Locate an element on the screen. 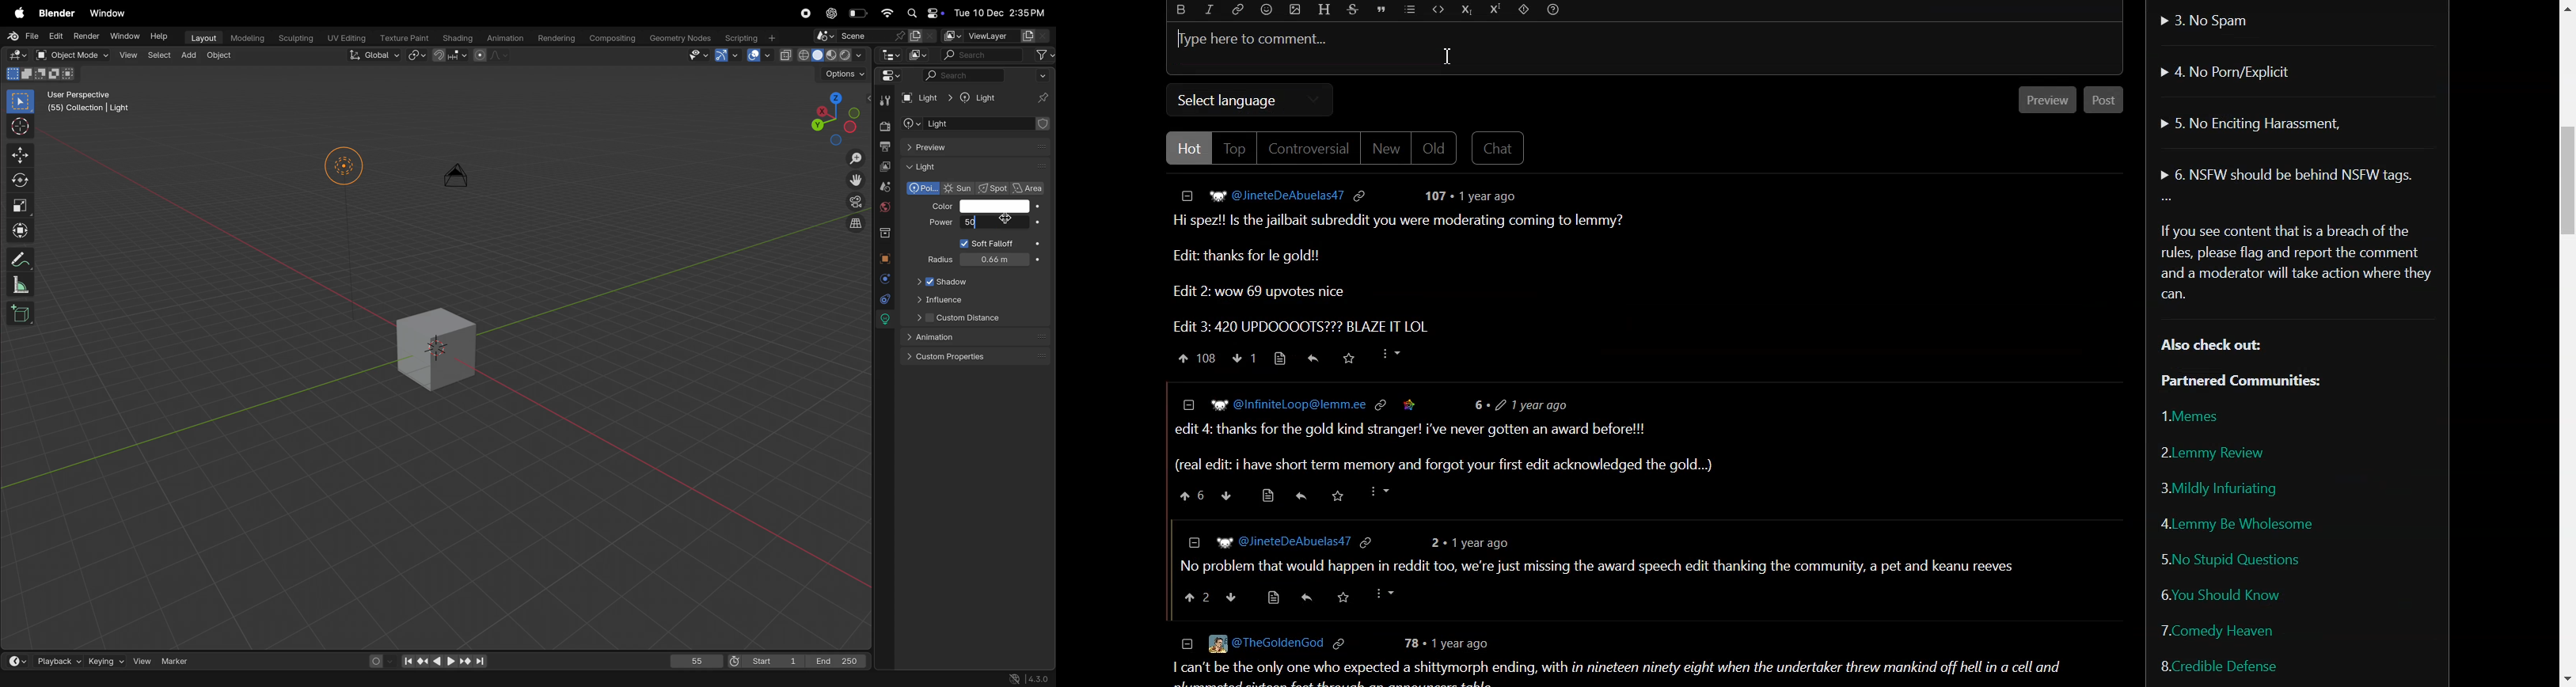 The height and width of the screenshot is (700, 2576). cursor is located at coordinates (21, 126).